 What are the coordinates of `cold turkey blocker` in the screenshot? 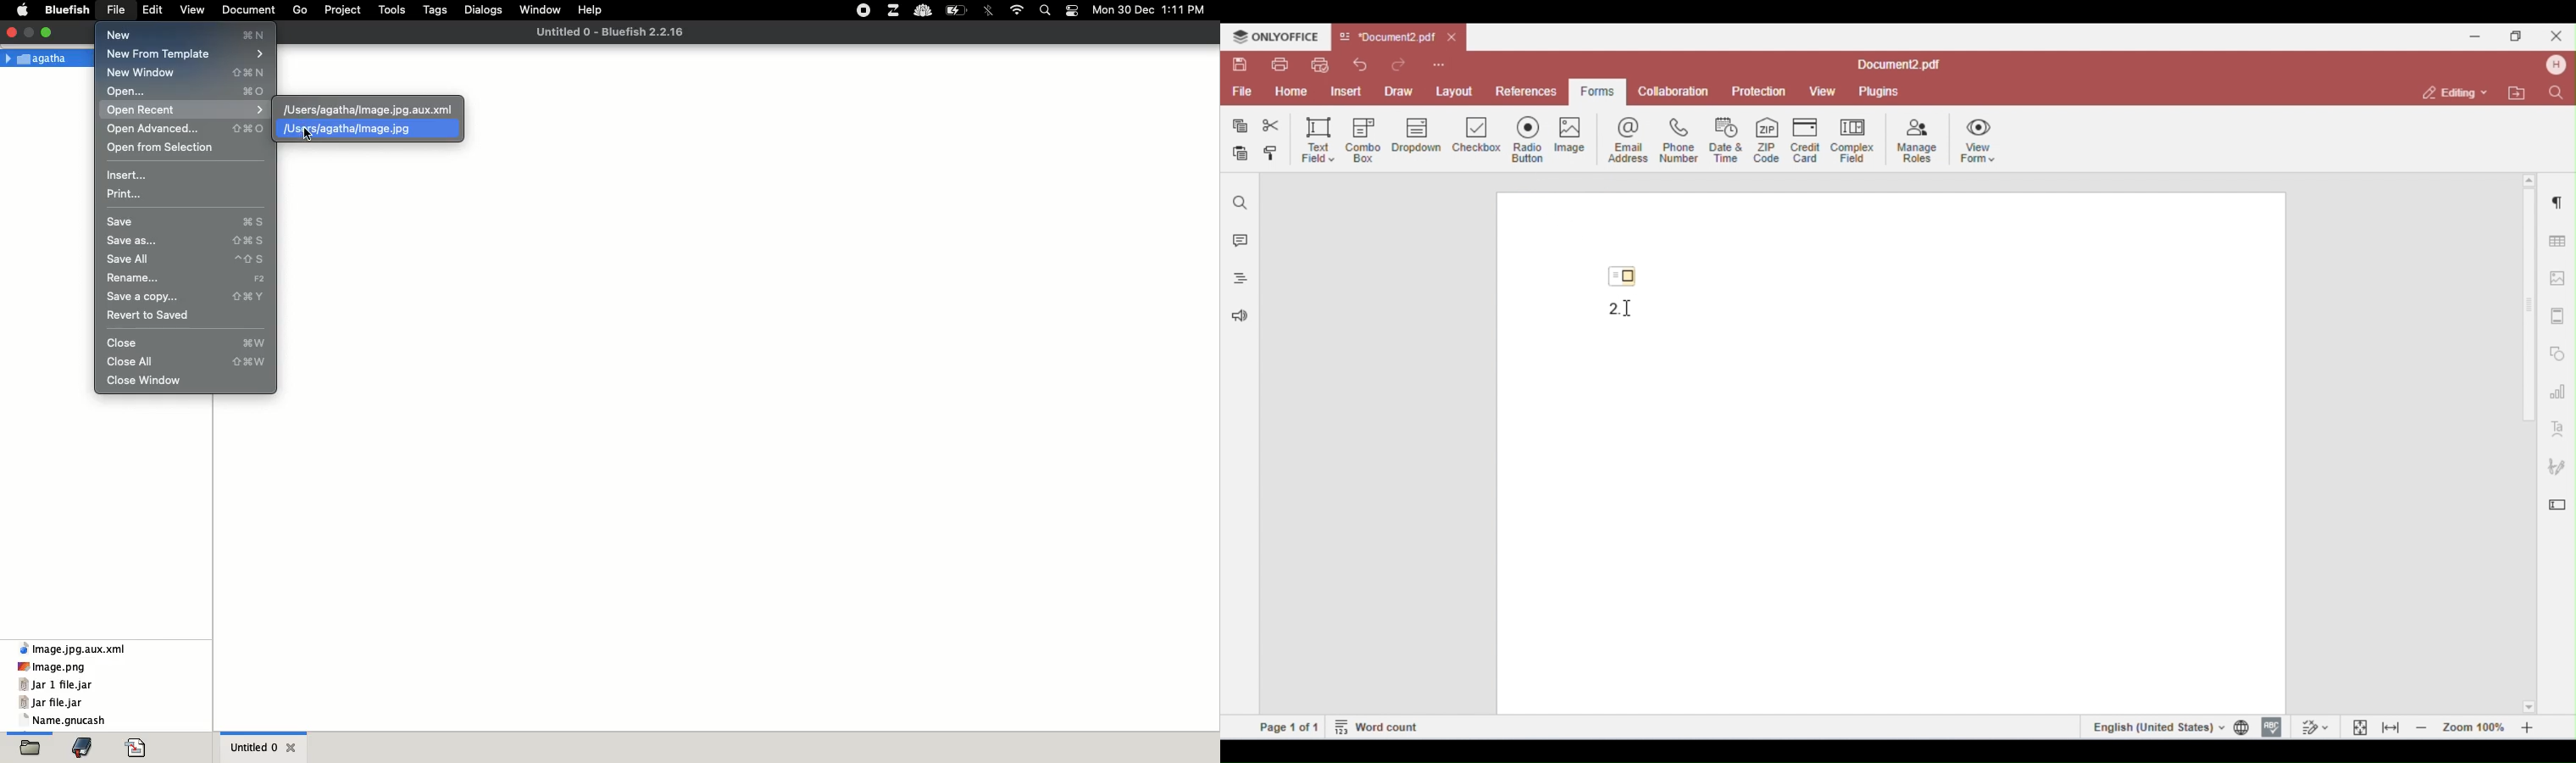 It's located at (924, 11).